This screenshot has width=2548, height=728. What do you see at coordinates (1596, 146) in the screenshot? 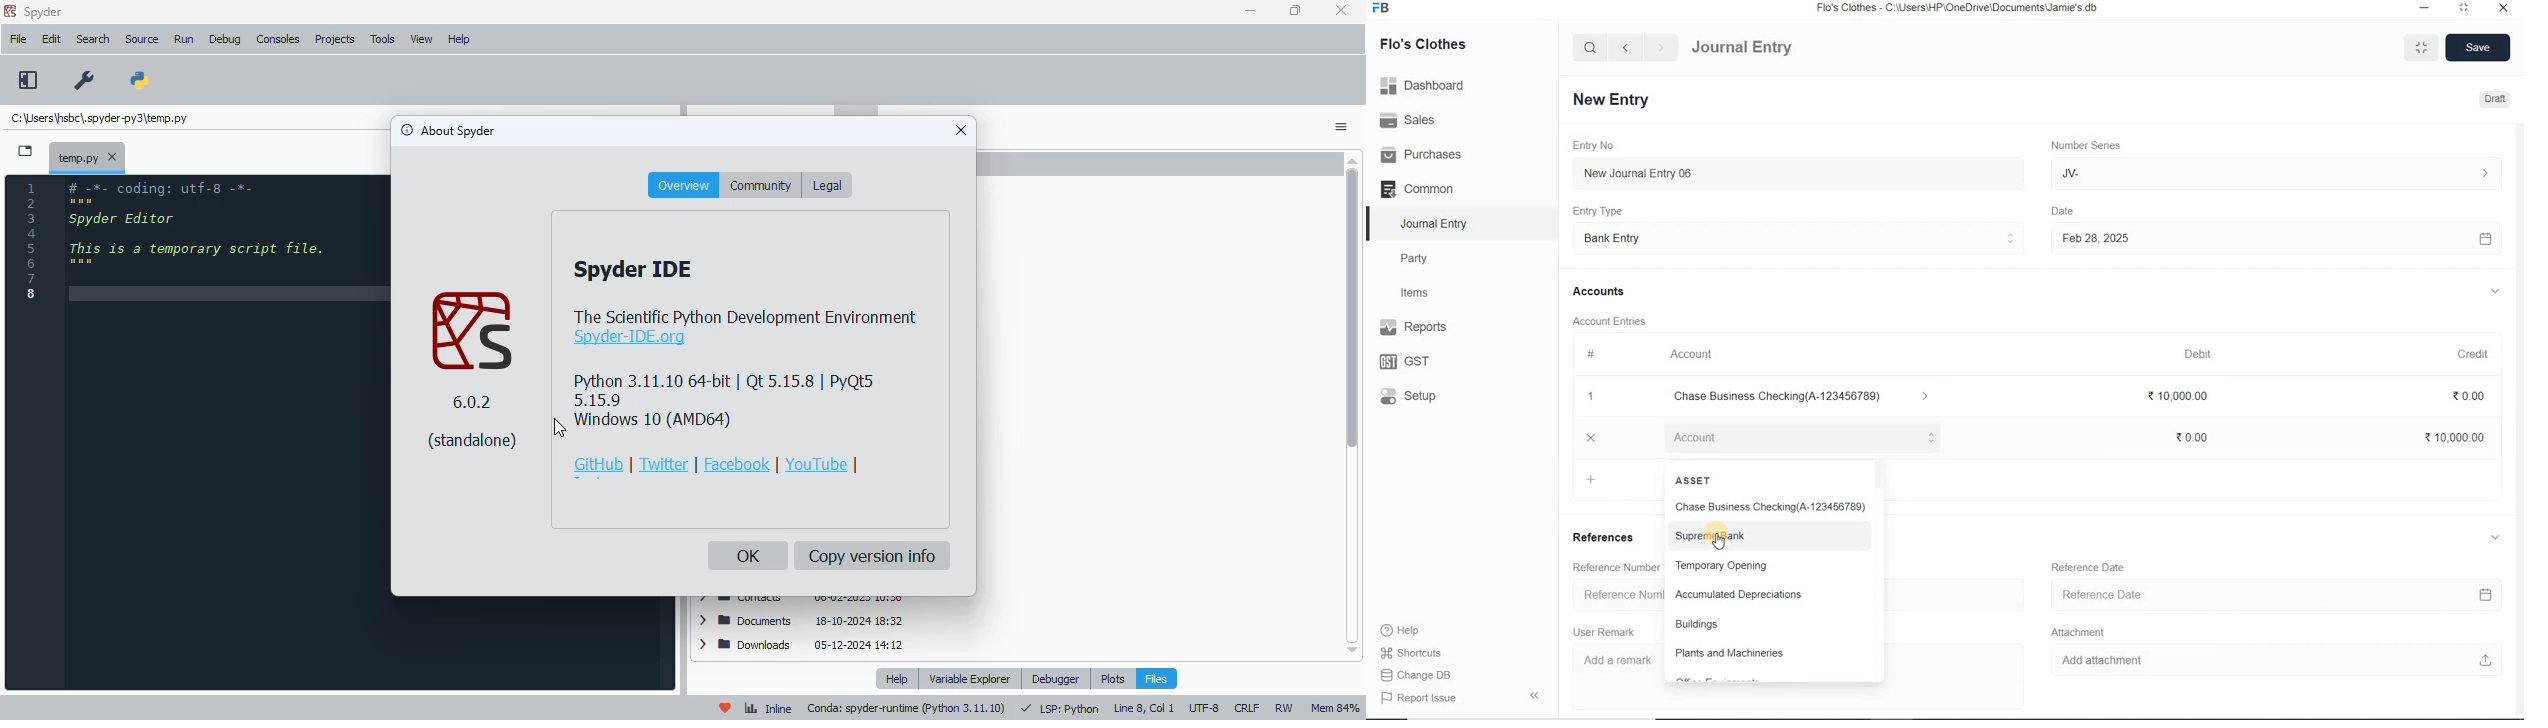
I see `Entry No` at bounding box center [1596, 146].